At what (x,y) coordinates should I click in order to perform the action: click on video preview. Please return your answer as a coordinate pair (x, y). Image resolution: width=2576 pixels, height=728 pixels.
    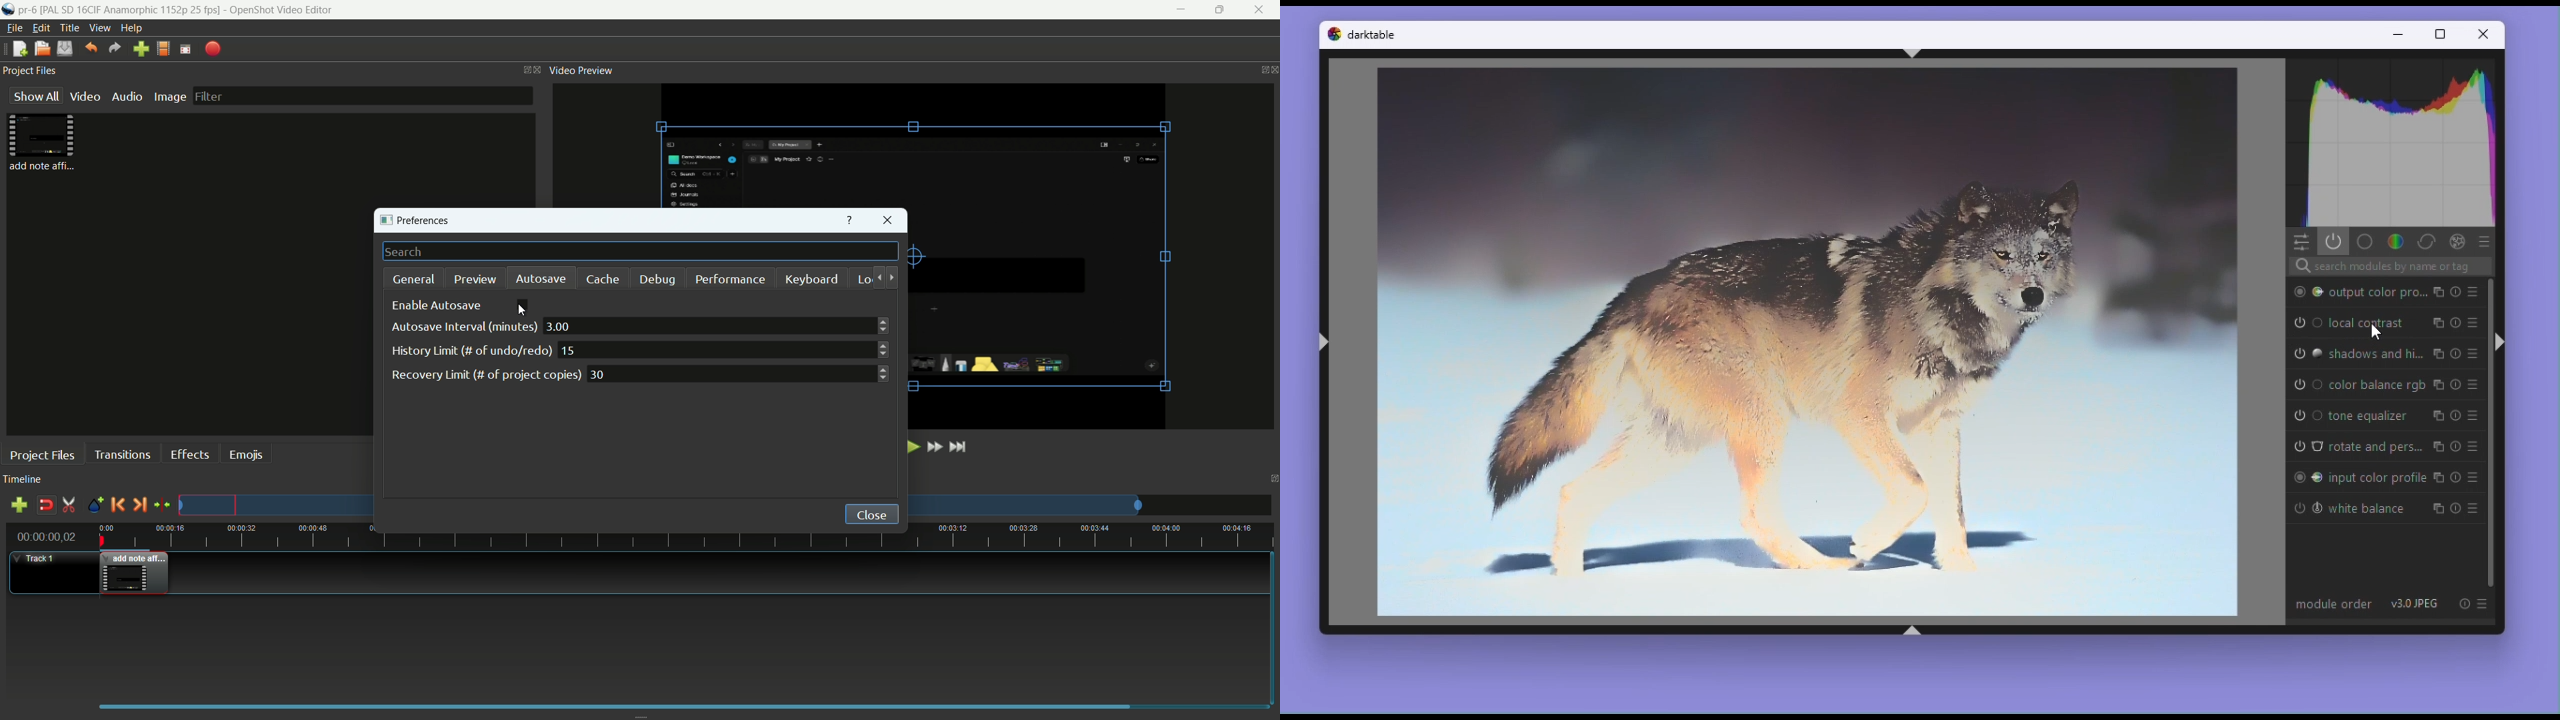
    Looking at the image, I should click on (581, 70).